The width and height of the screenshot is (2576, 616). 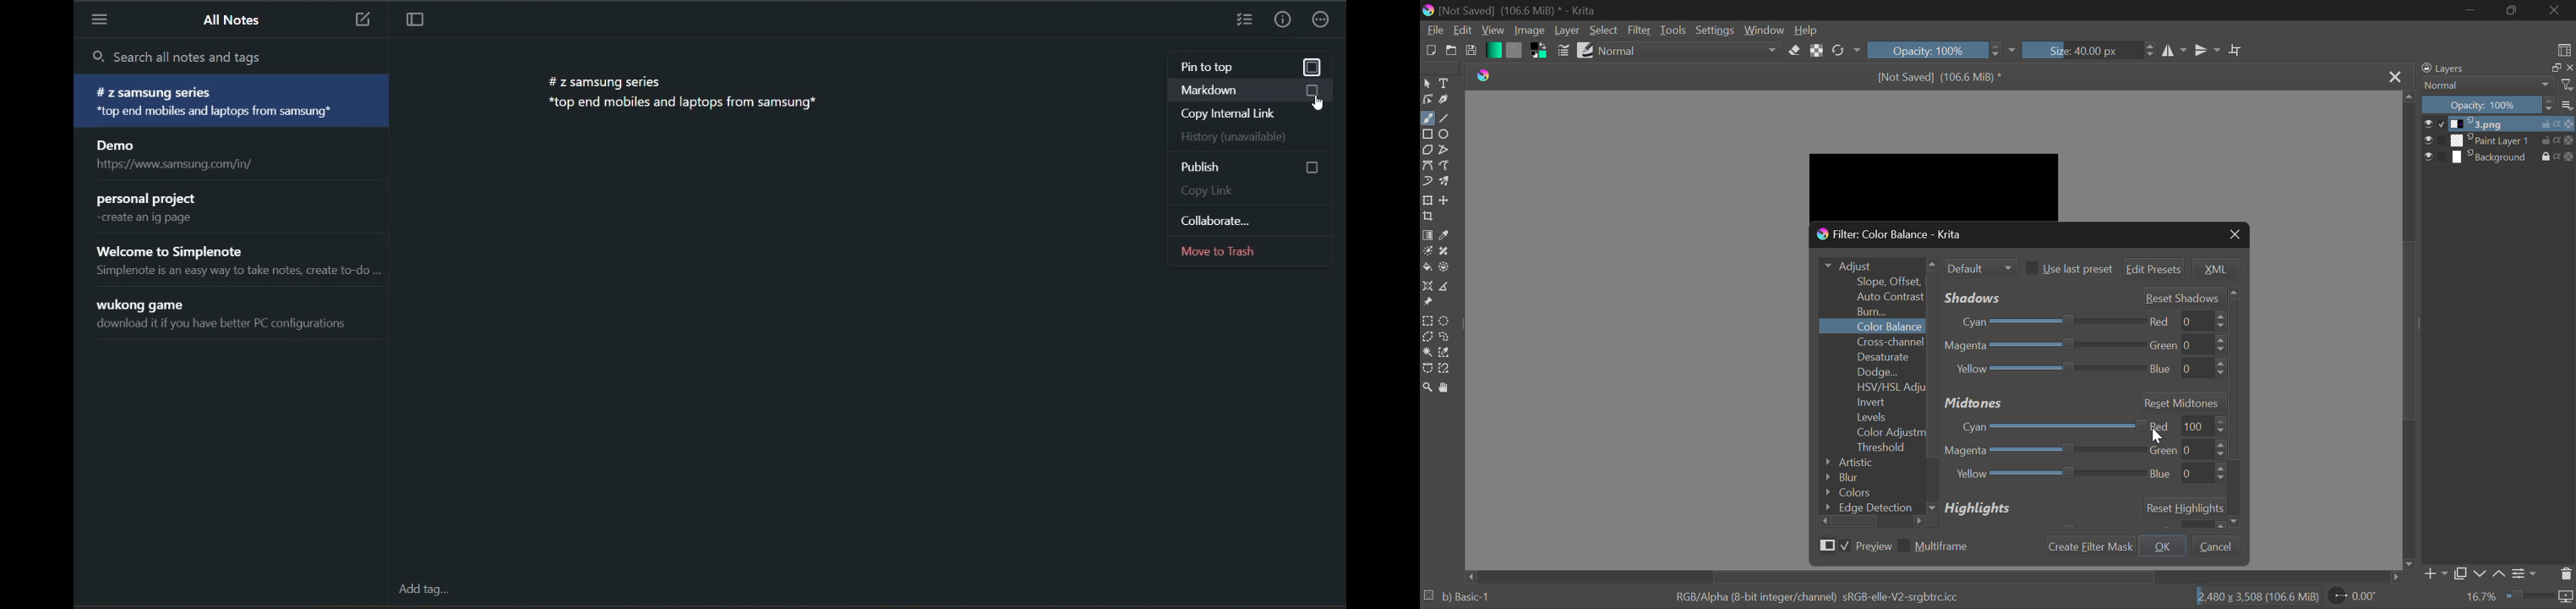 What do you see at coordinates (1889, 282) in the screenshot?
I see `Slope Offset` at bounding box center [1889, 282].